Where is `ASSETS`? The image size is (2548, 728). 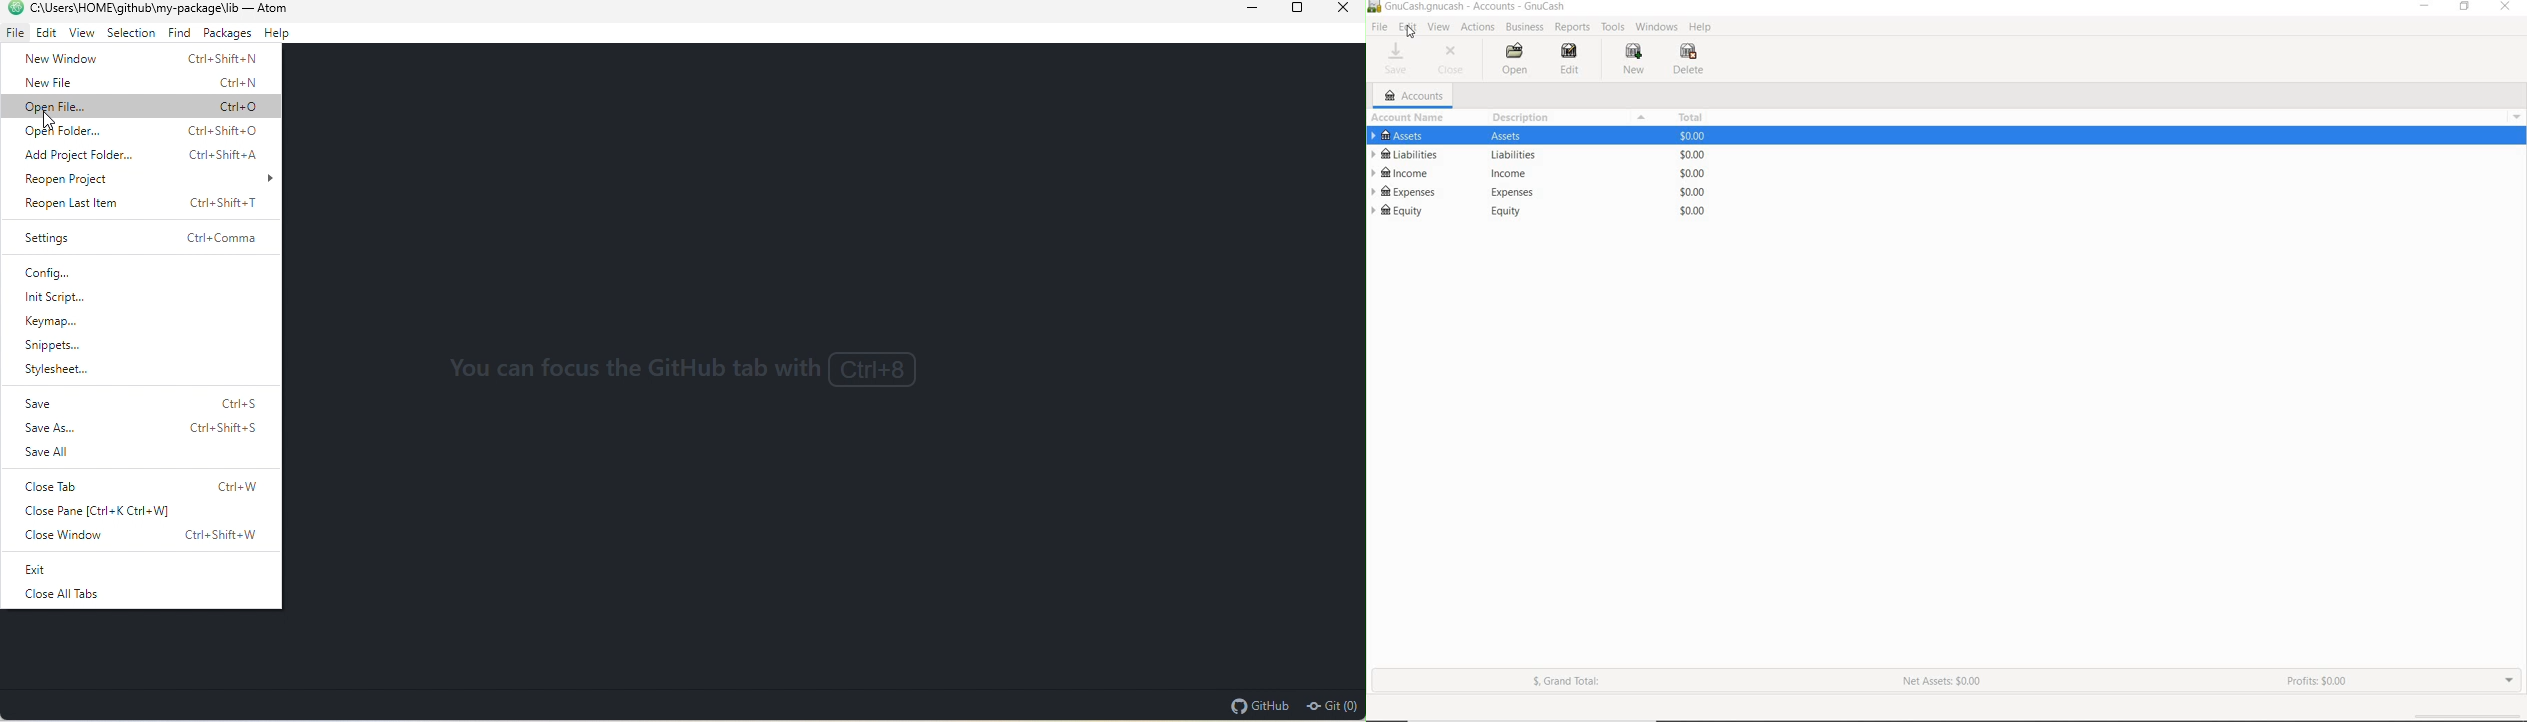
ASSETS is located at coordinates (1538, 136).